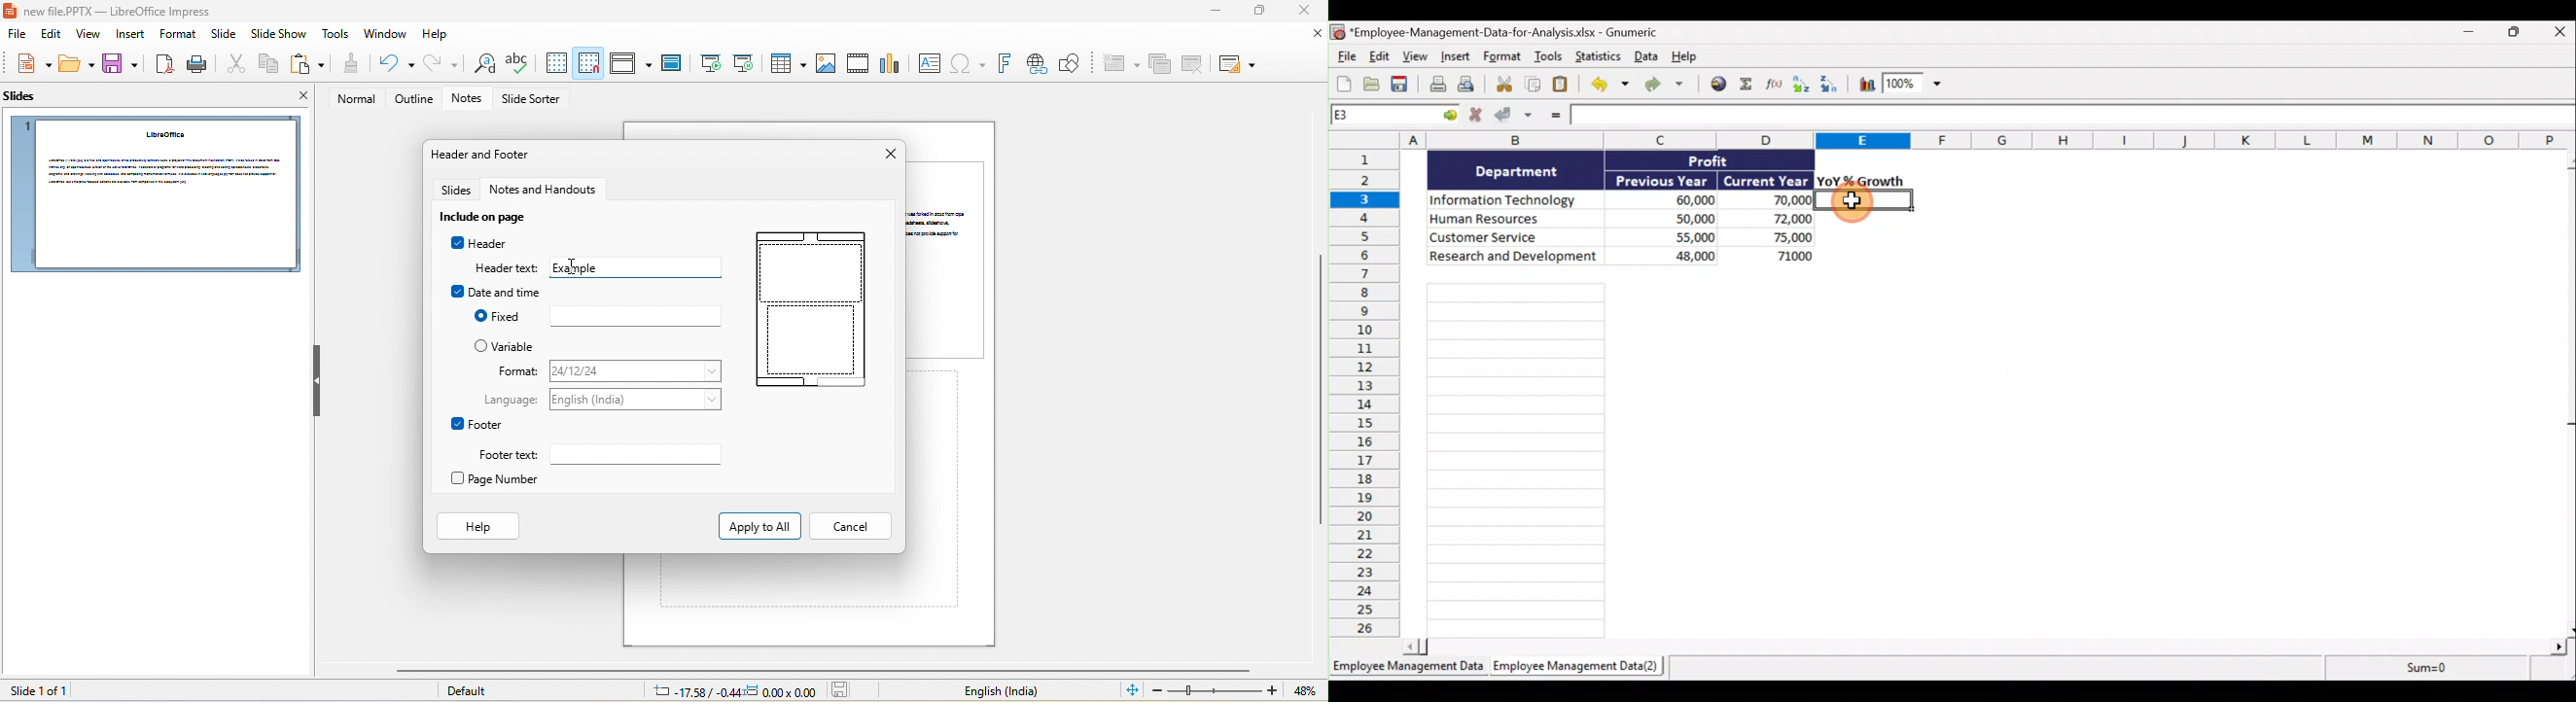 The height and width of the screenshot is (728, 2576). I want to click on Columns, so click(1952, 140).